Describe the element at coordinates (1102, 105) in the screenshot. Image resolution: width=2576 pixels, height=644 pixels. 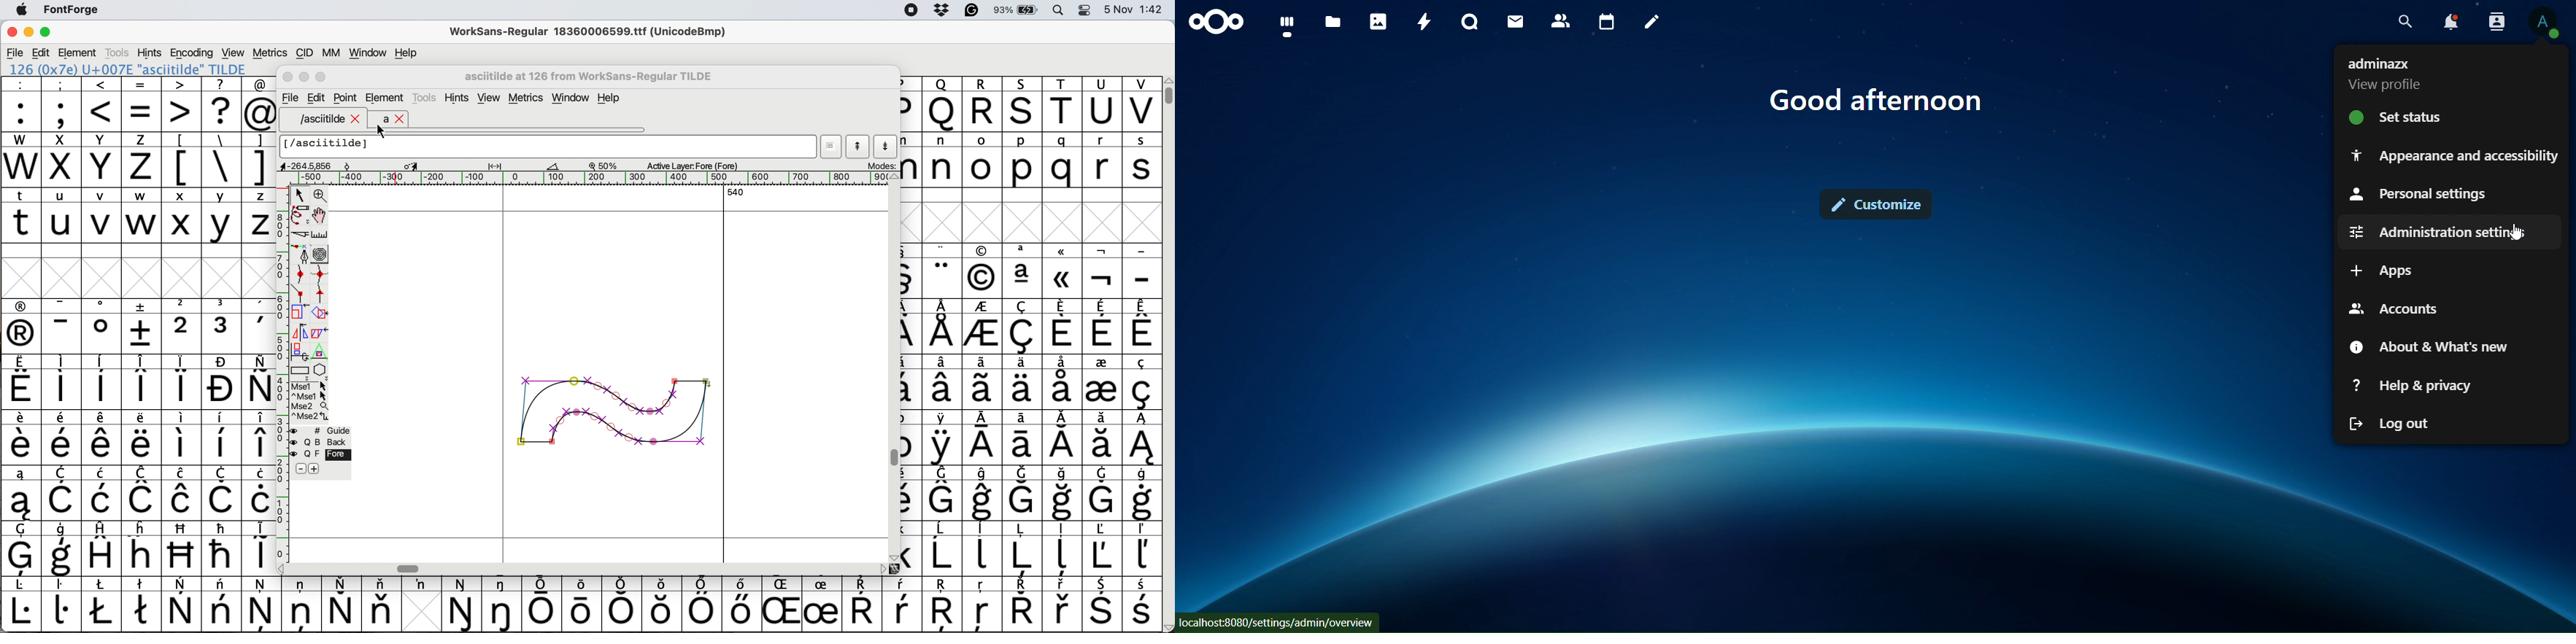
I see `U` at that location.